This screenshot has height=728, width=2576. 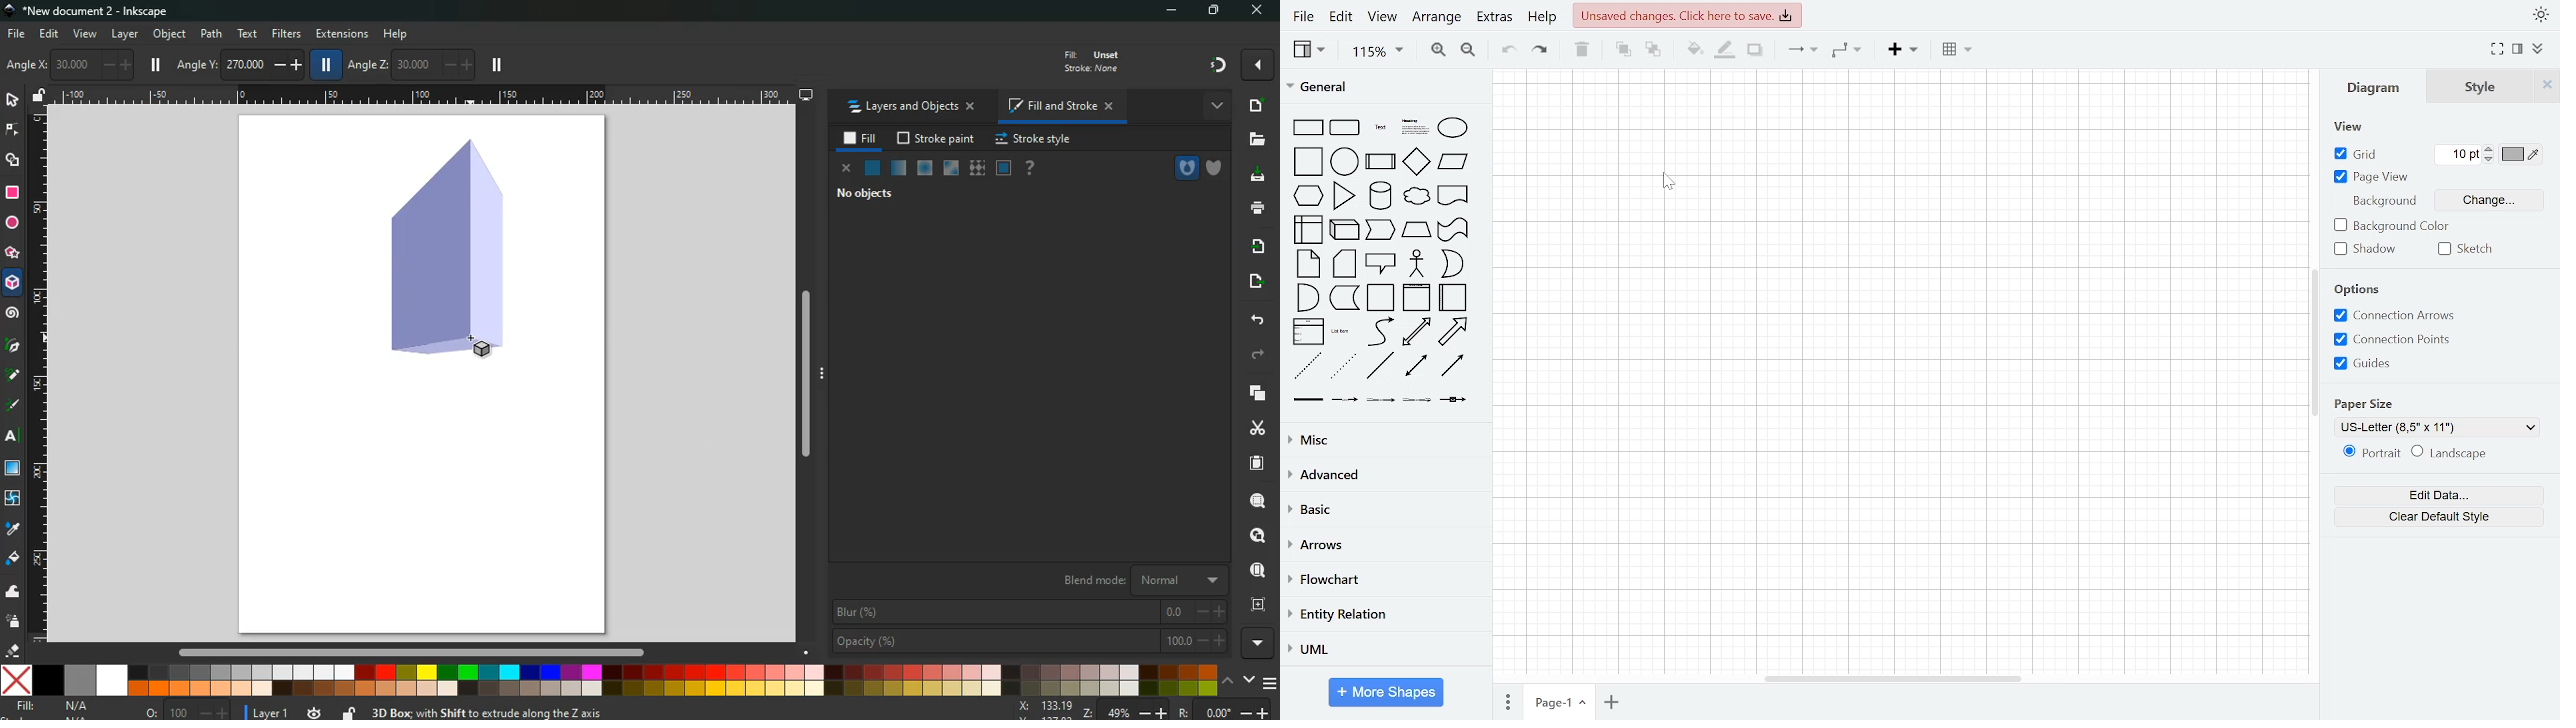 What do you see at coordinates (1308, 297) in the screenshot?
I see `and` at bounding box center [1308, 297].